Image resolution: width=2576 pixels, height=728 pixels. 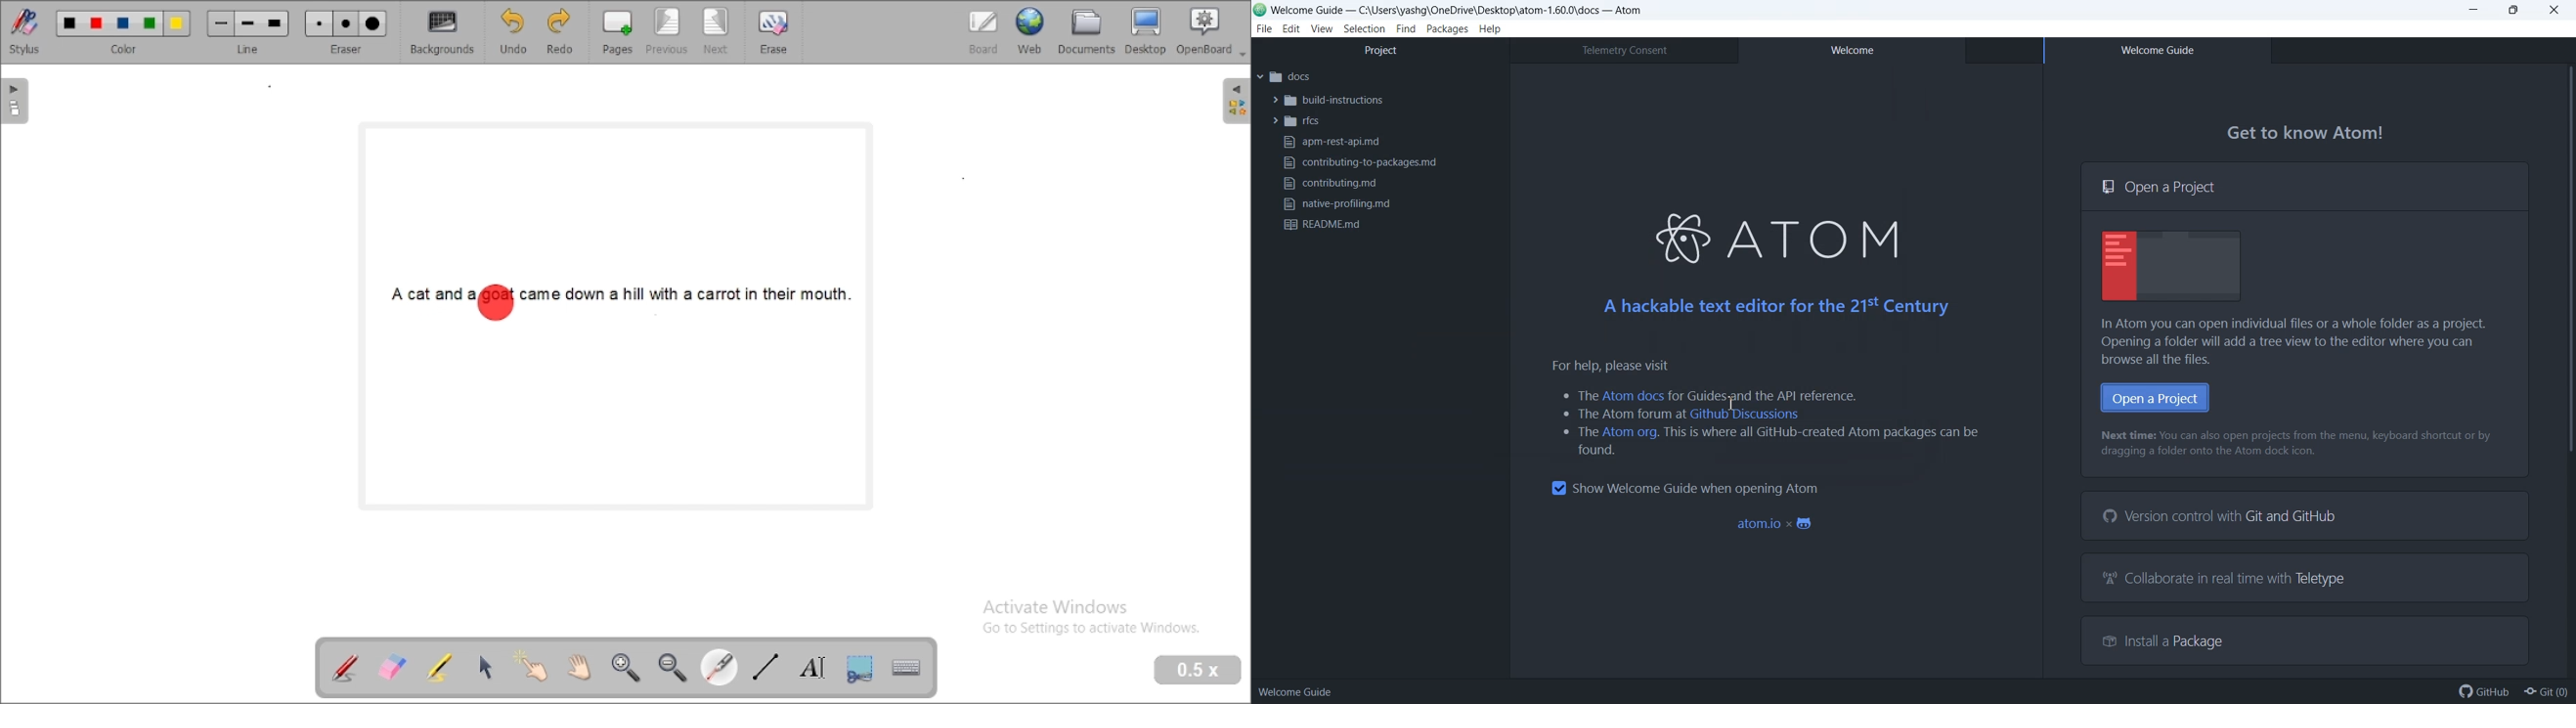 What do you see at coordinates (860, 668) in the screenshot?
I see `capture part of the screen` at bounding box center [860, 668].